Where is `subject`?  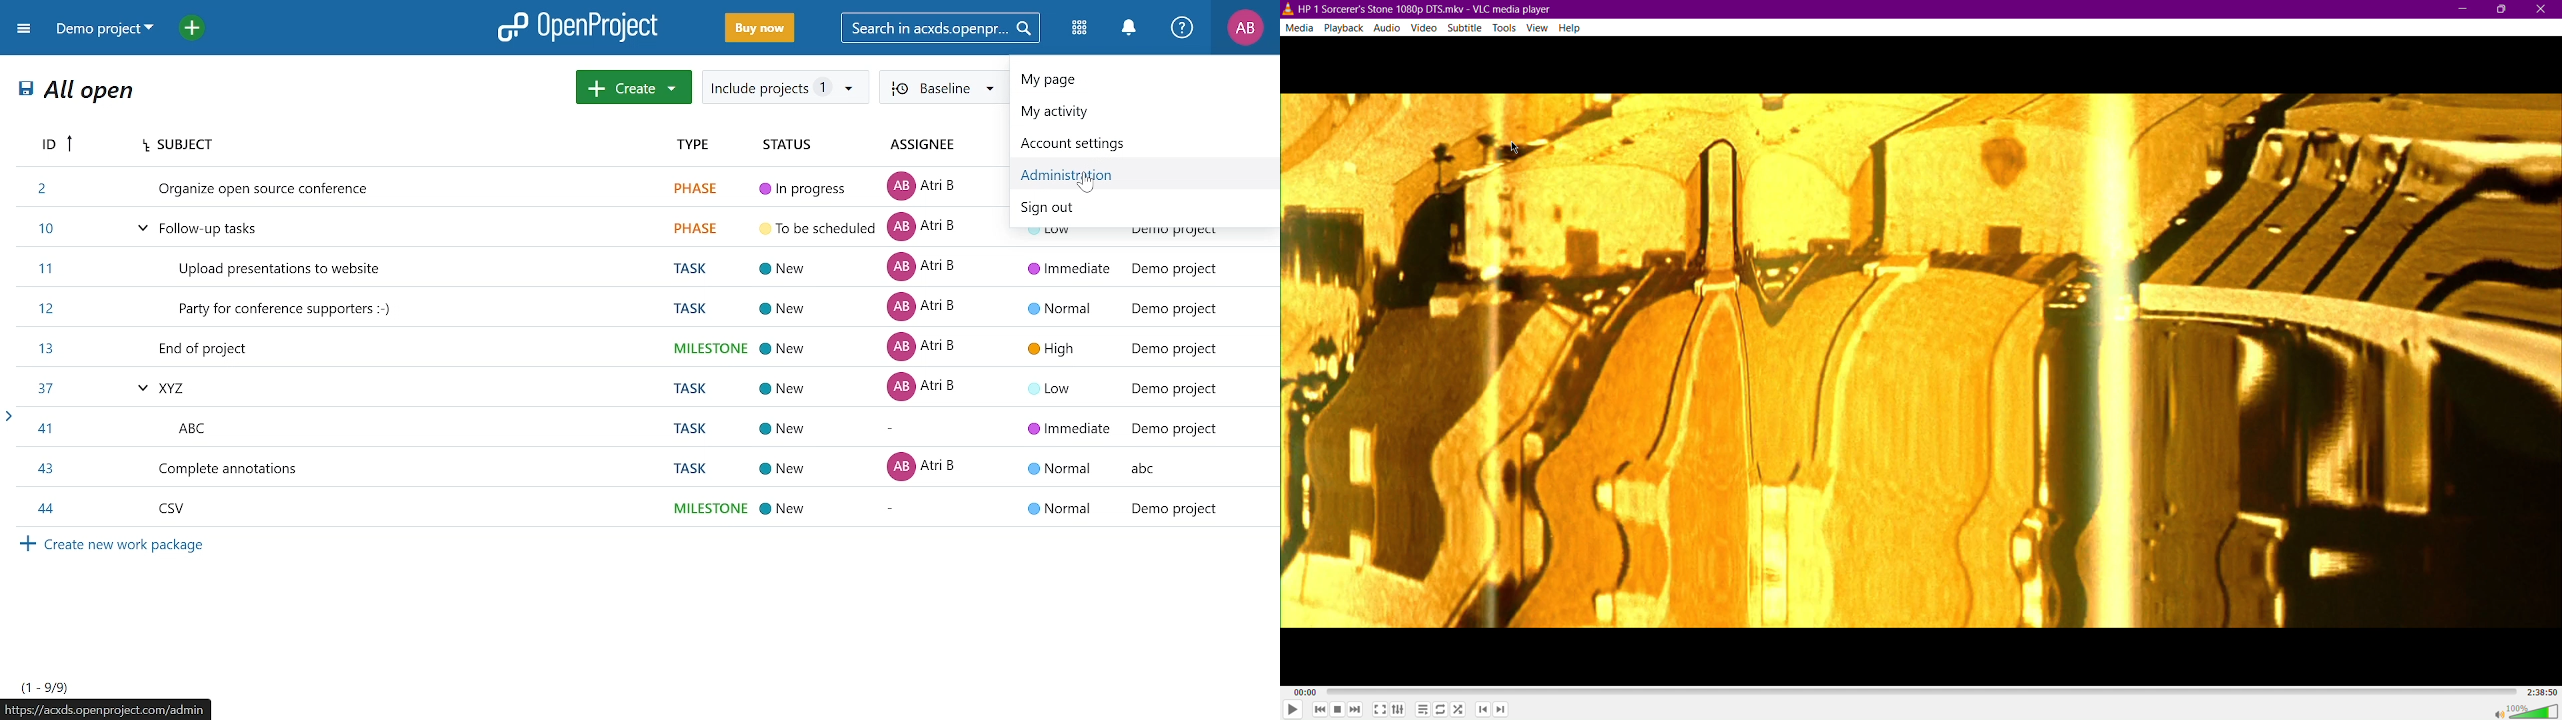
subject is located at coordinates (402, 145).